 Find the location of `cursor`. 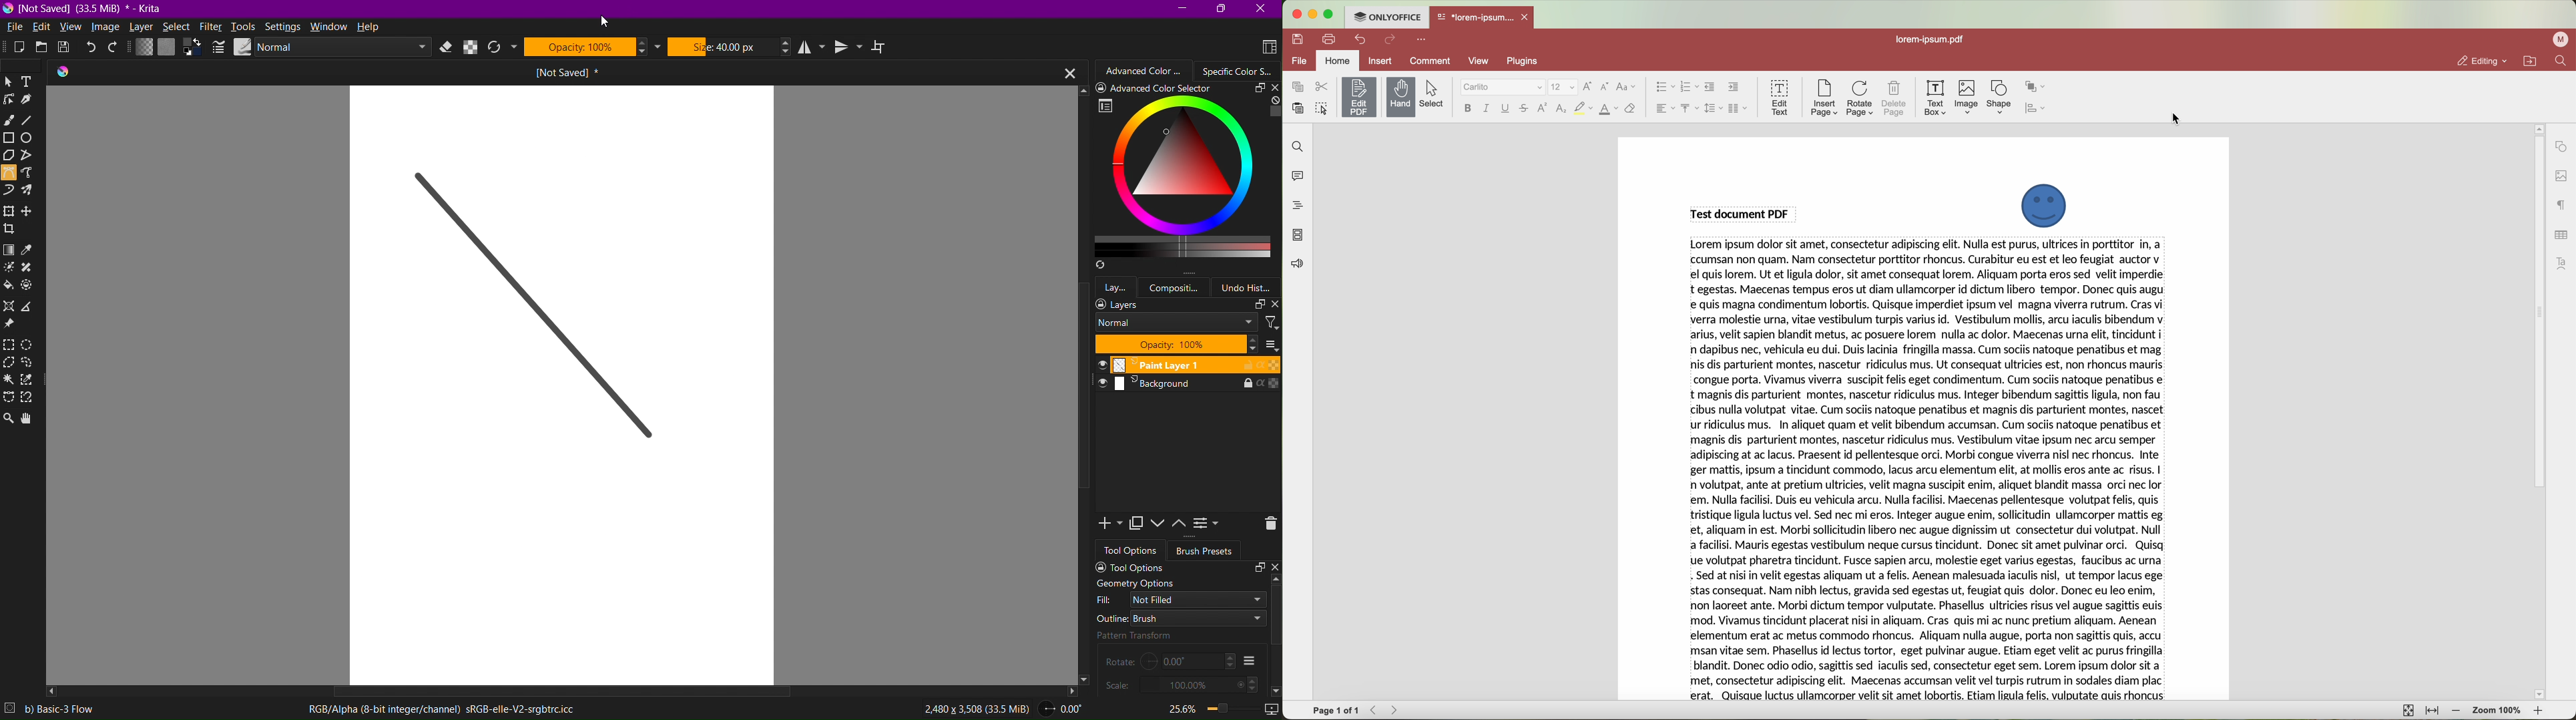

cursor is located at coordinates (2177, 120).